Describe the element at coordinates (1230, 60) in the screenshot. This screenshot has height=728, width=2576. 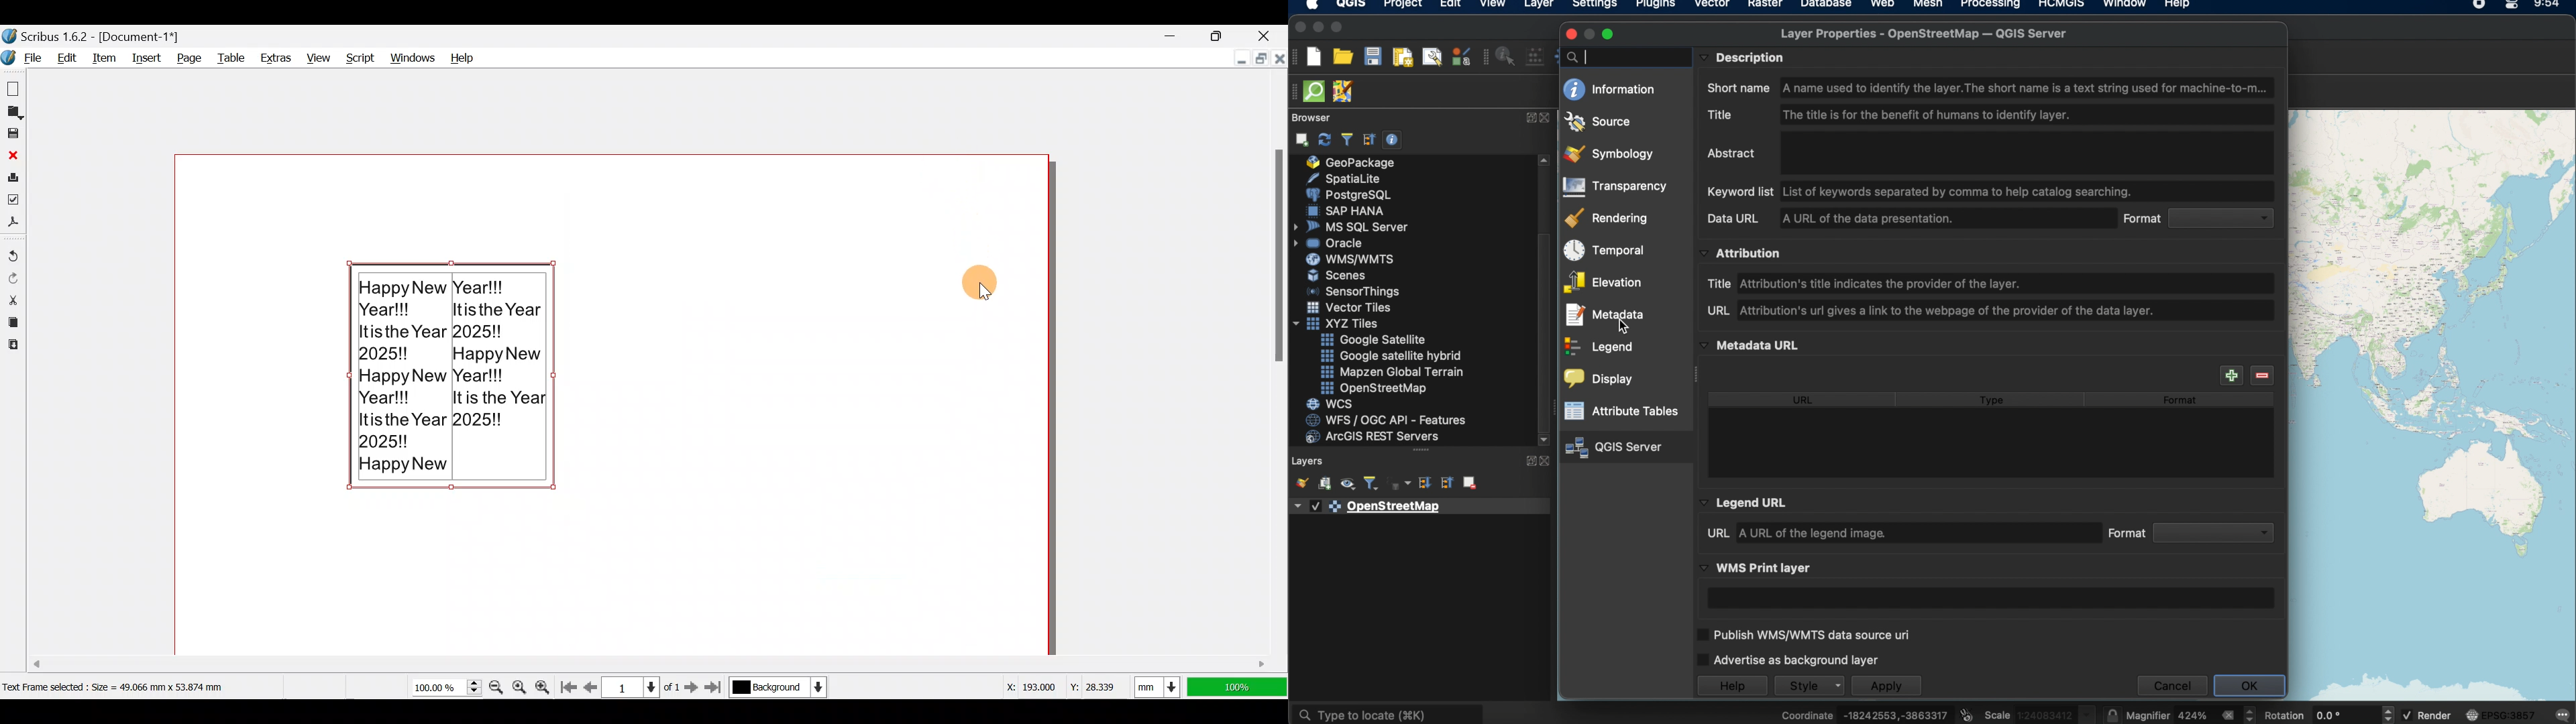
I see `Minimize` at that location.